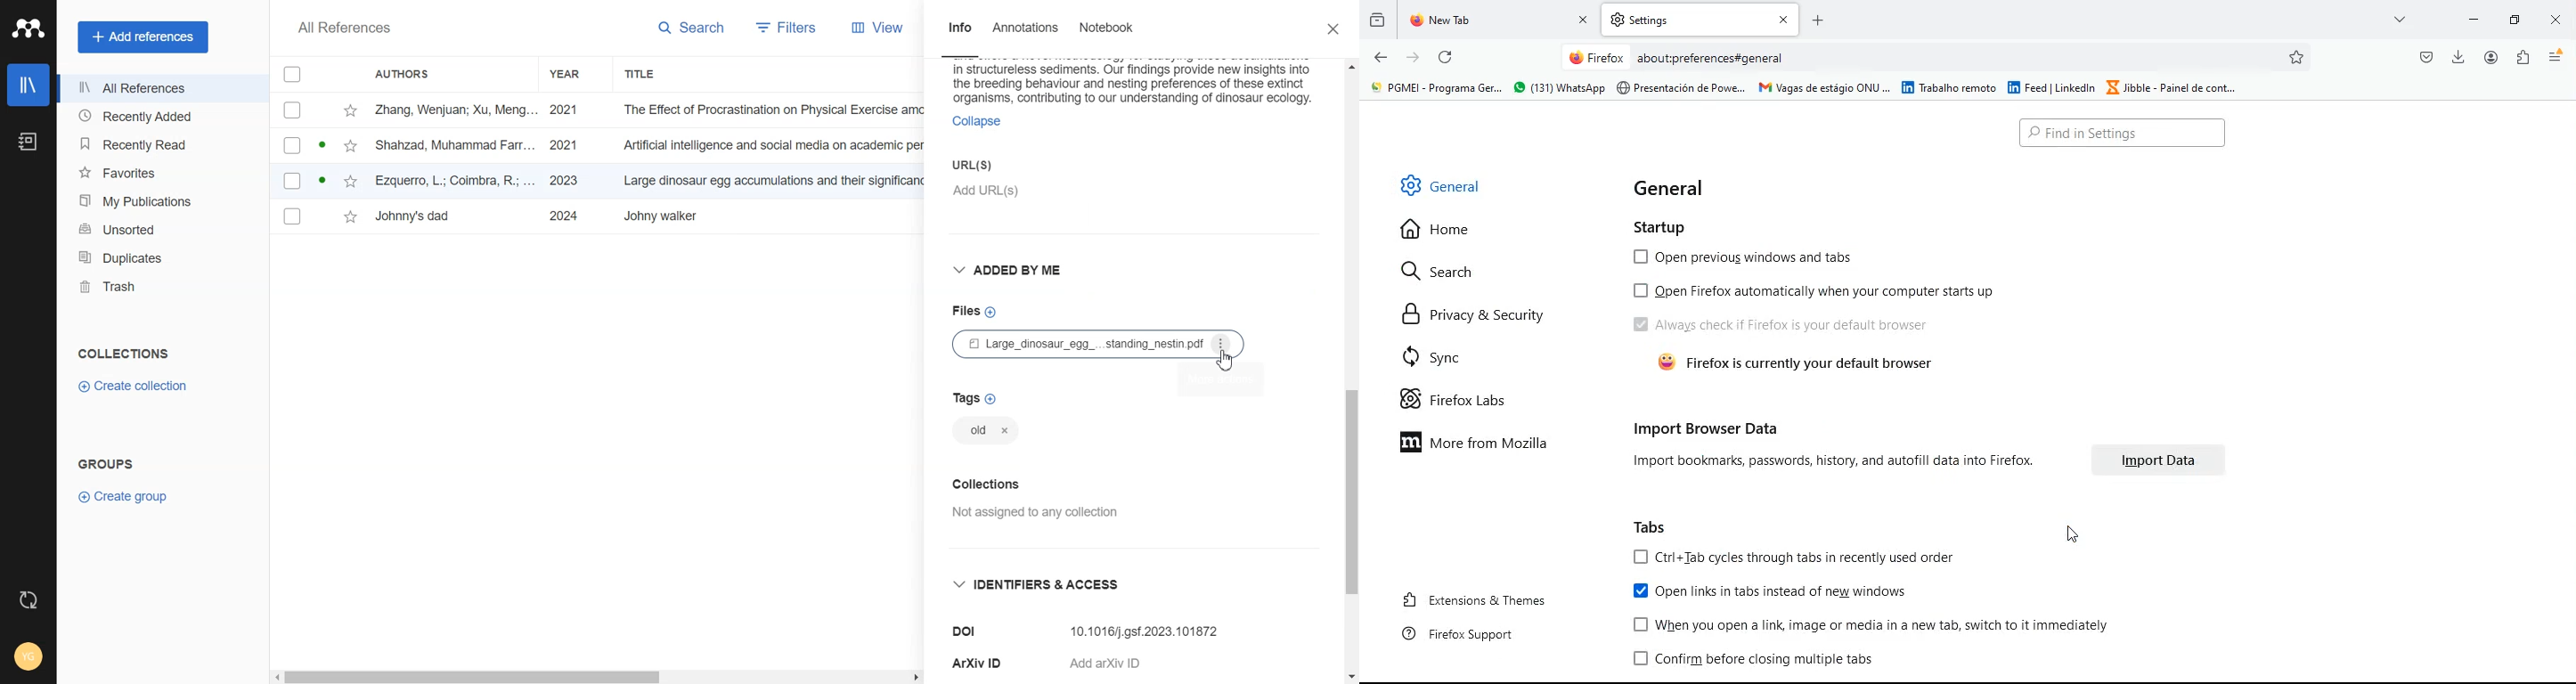 This screenshot has width=2576, height=700. I want to click on Library, so click(28, 85).